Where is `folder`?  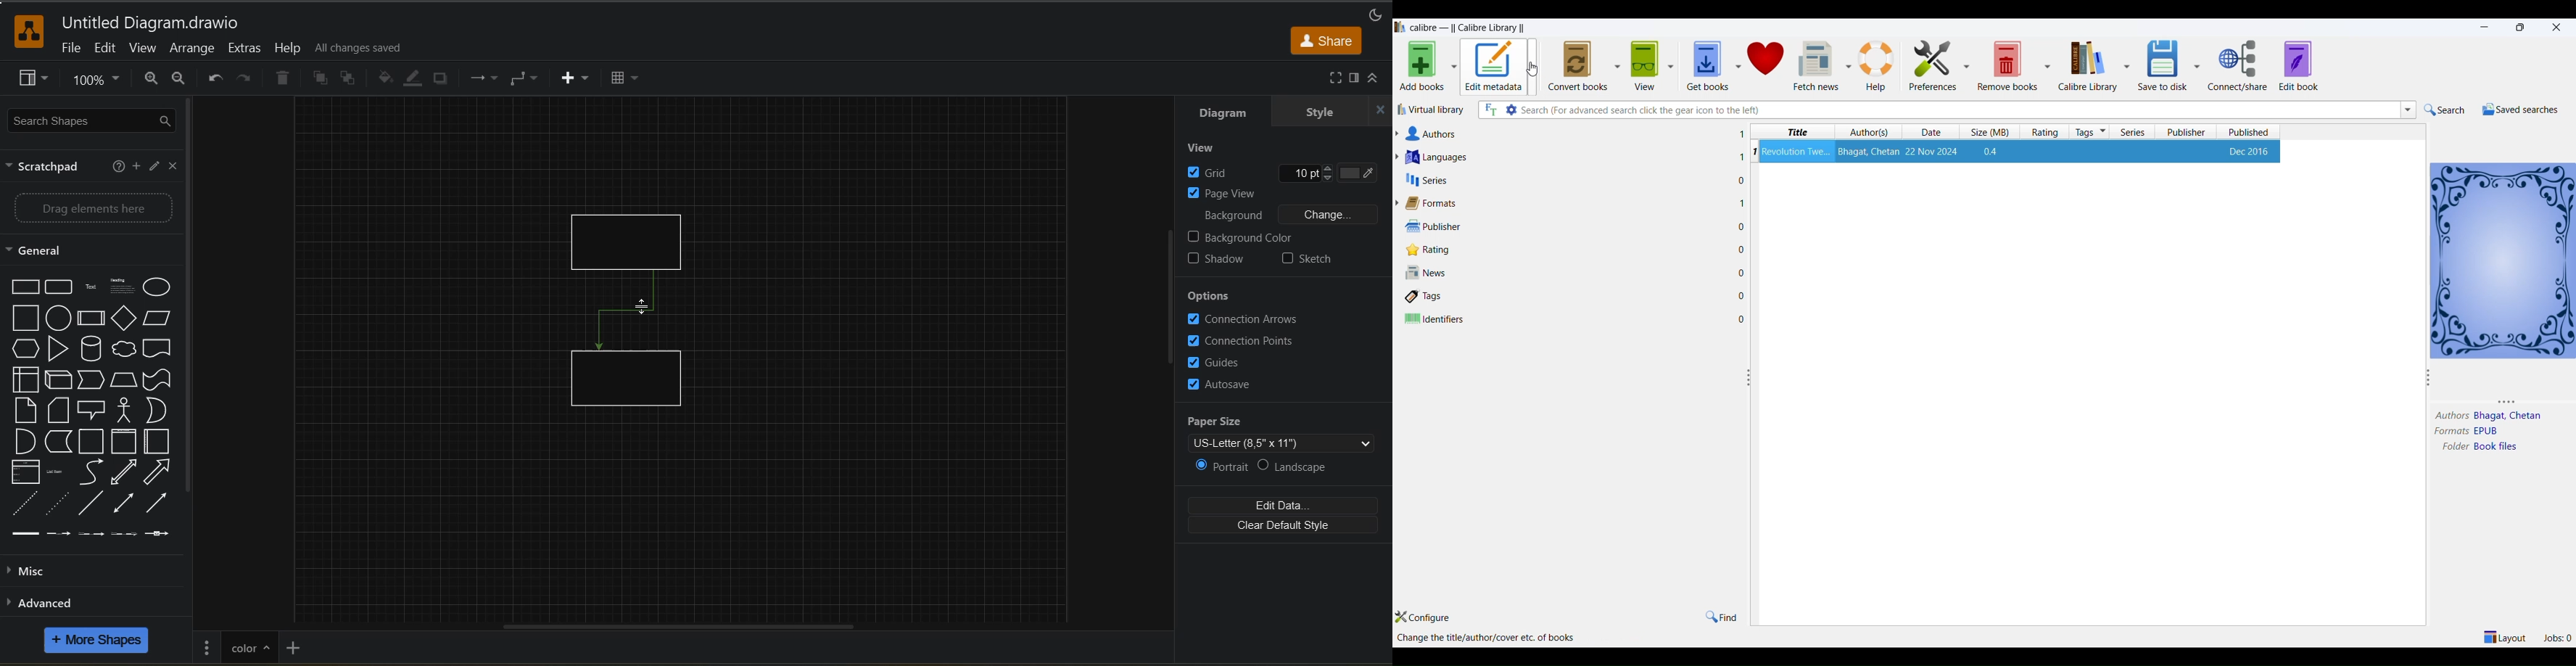
folder is located at coordinates (2453, 447).